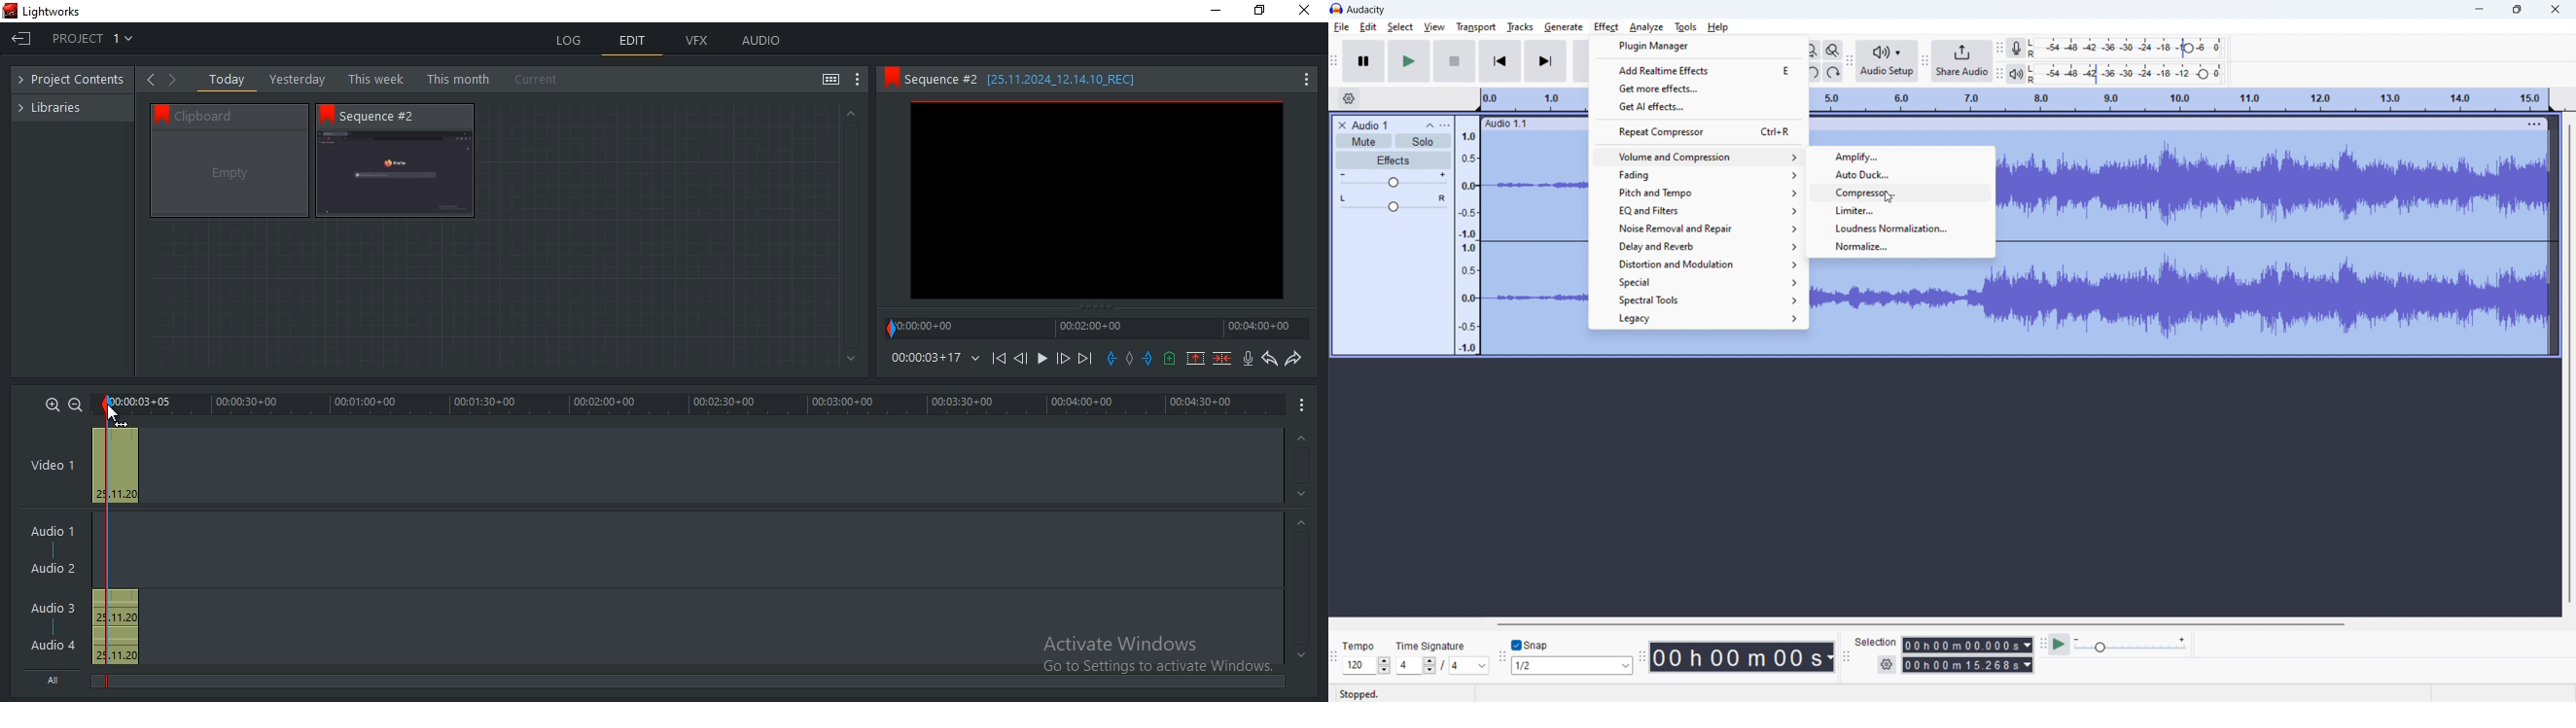 This screenshot has height=728, width=2576. What do you see at coordinates (849, 112) in the screenshot?
I see `greyed out up arrow` at bounding box center [849, 112].